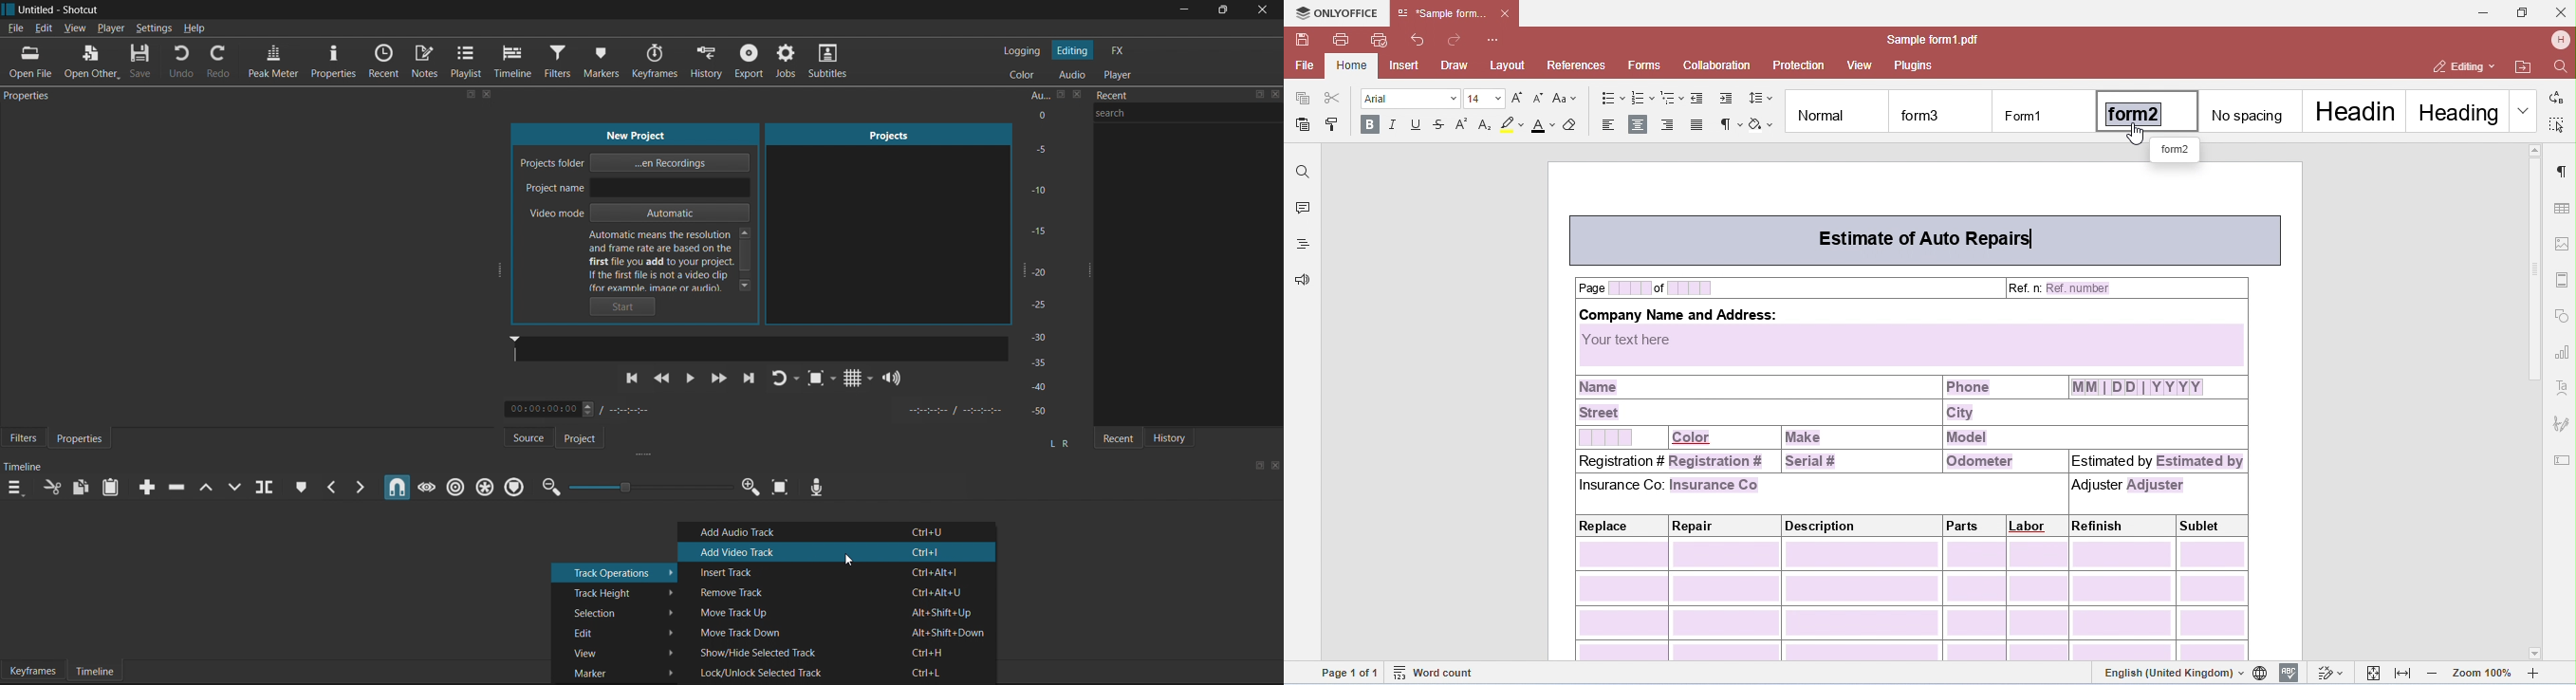 This screenshot has width=2576, height=700. What do you see at coordinates (425, 484) in the screenshot?
I see `Scrub while dragging` at bounding box center [425, 484].